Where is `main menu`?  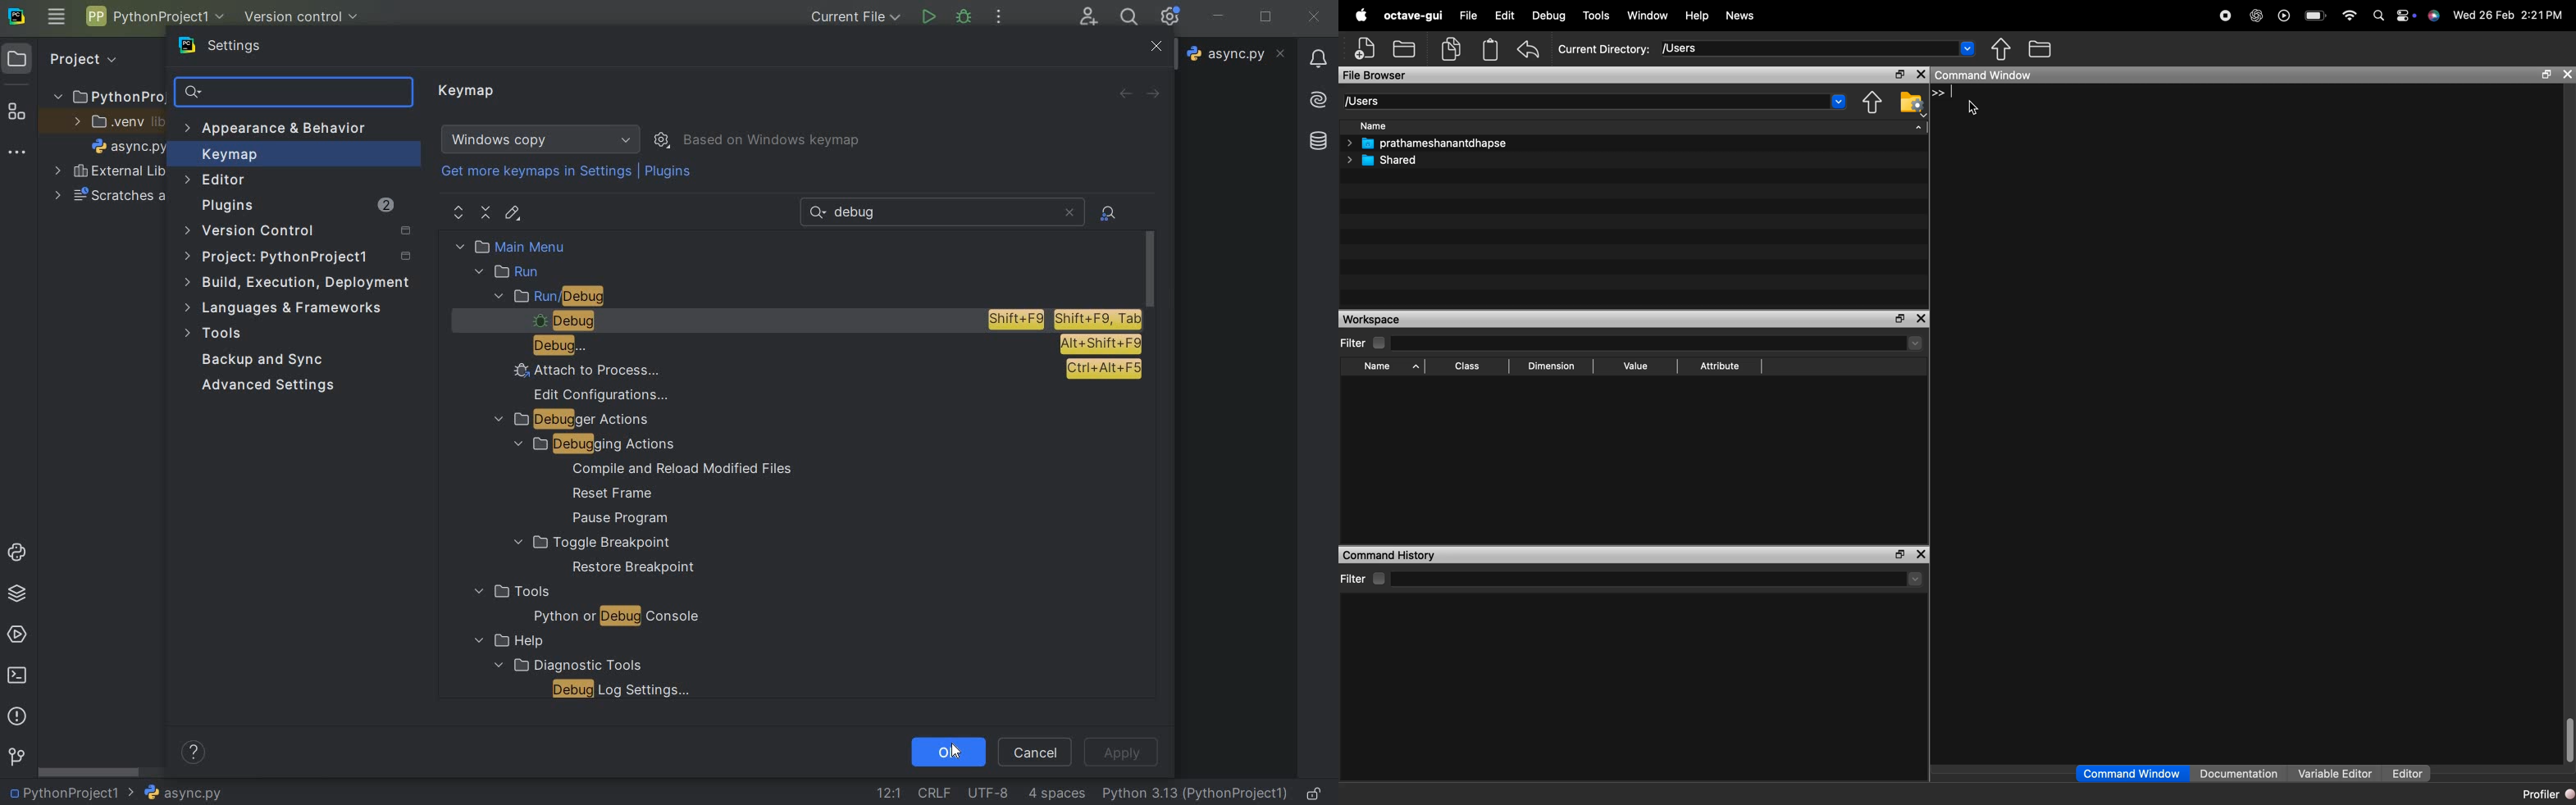
main menu is located at coordinates (56, 16).